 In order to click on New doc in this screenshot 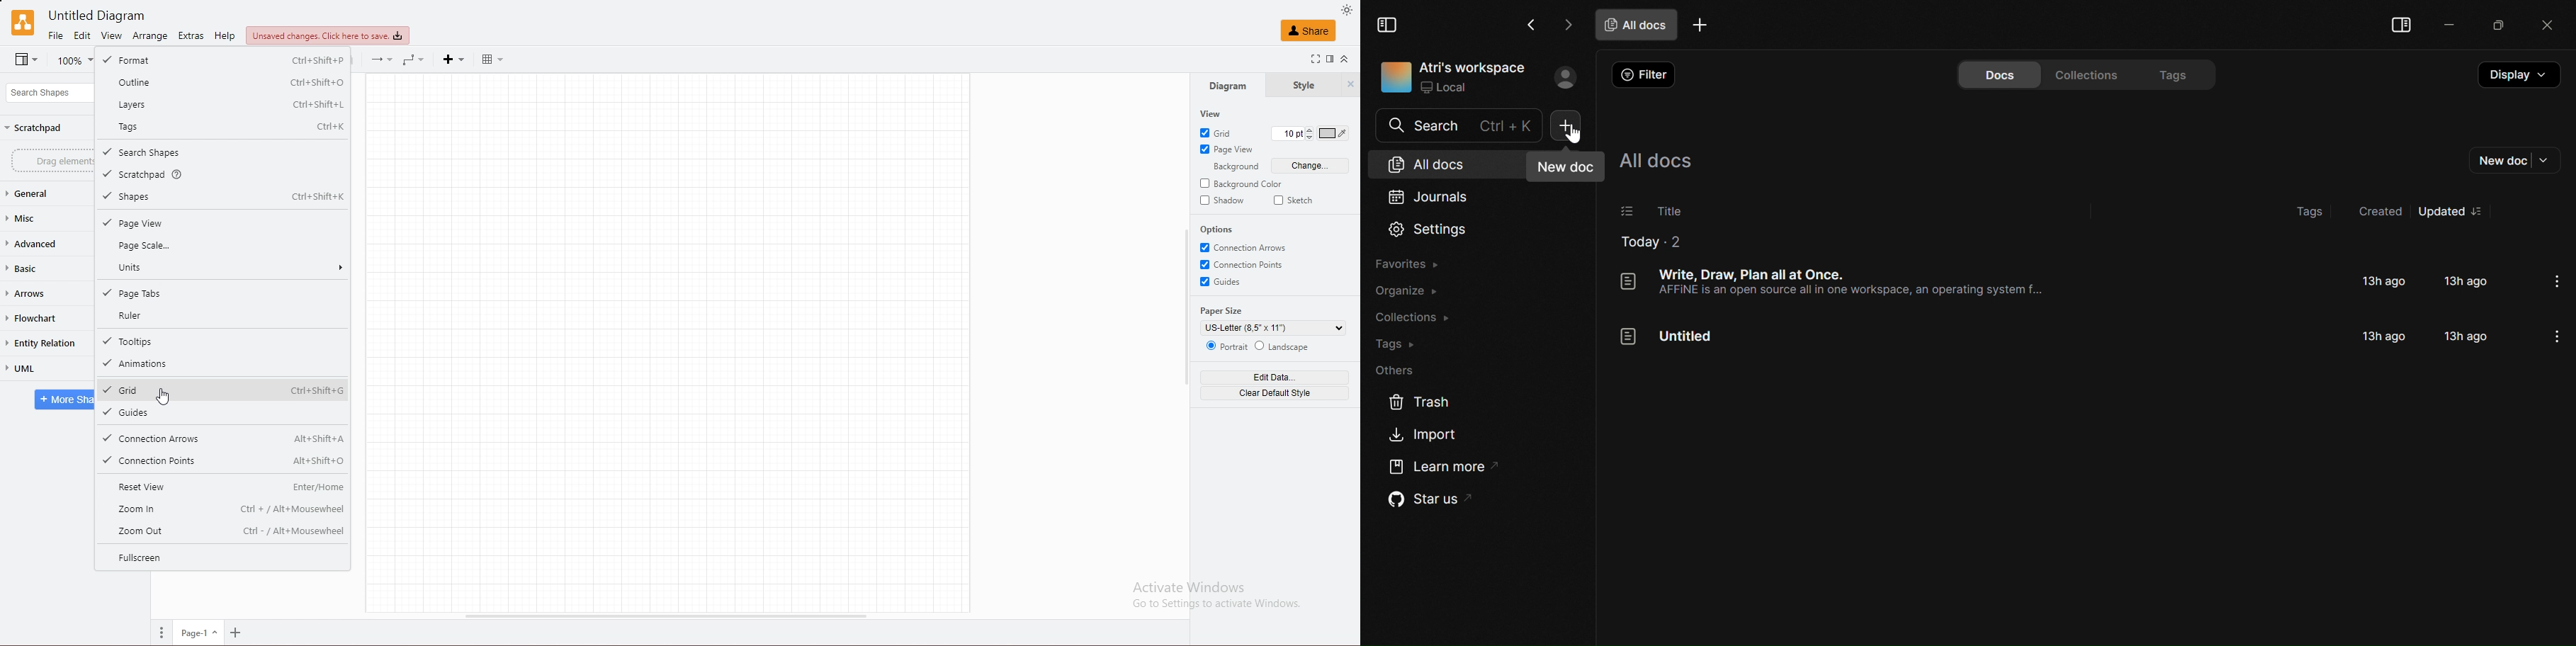, I will do `click(1566, 168)`.